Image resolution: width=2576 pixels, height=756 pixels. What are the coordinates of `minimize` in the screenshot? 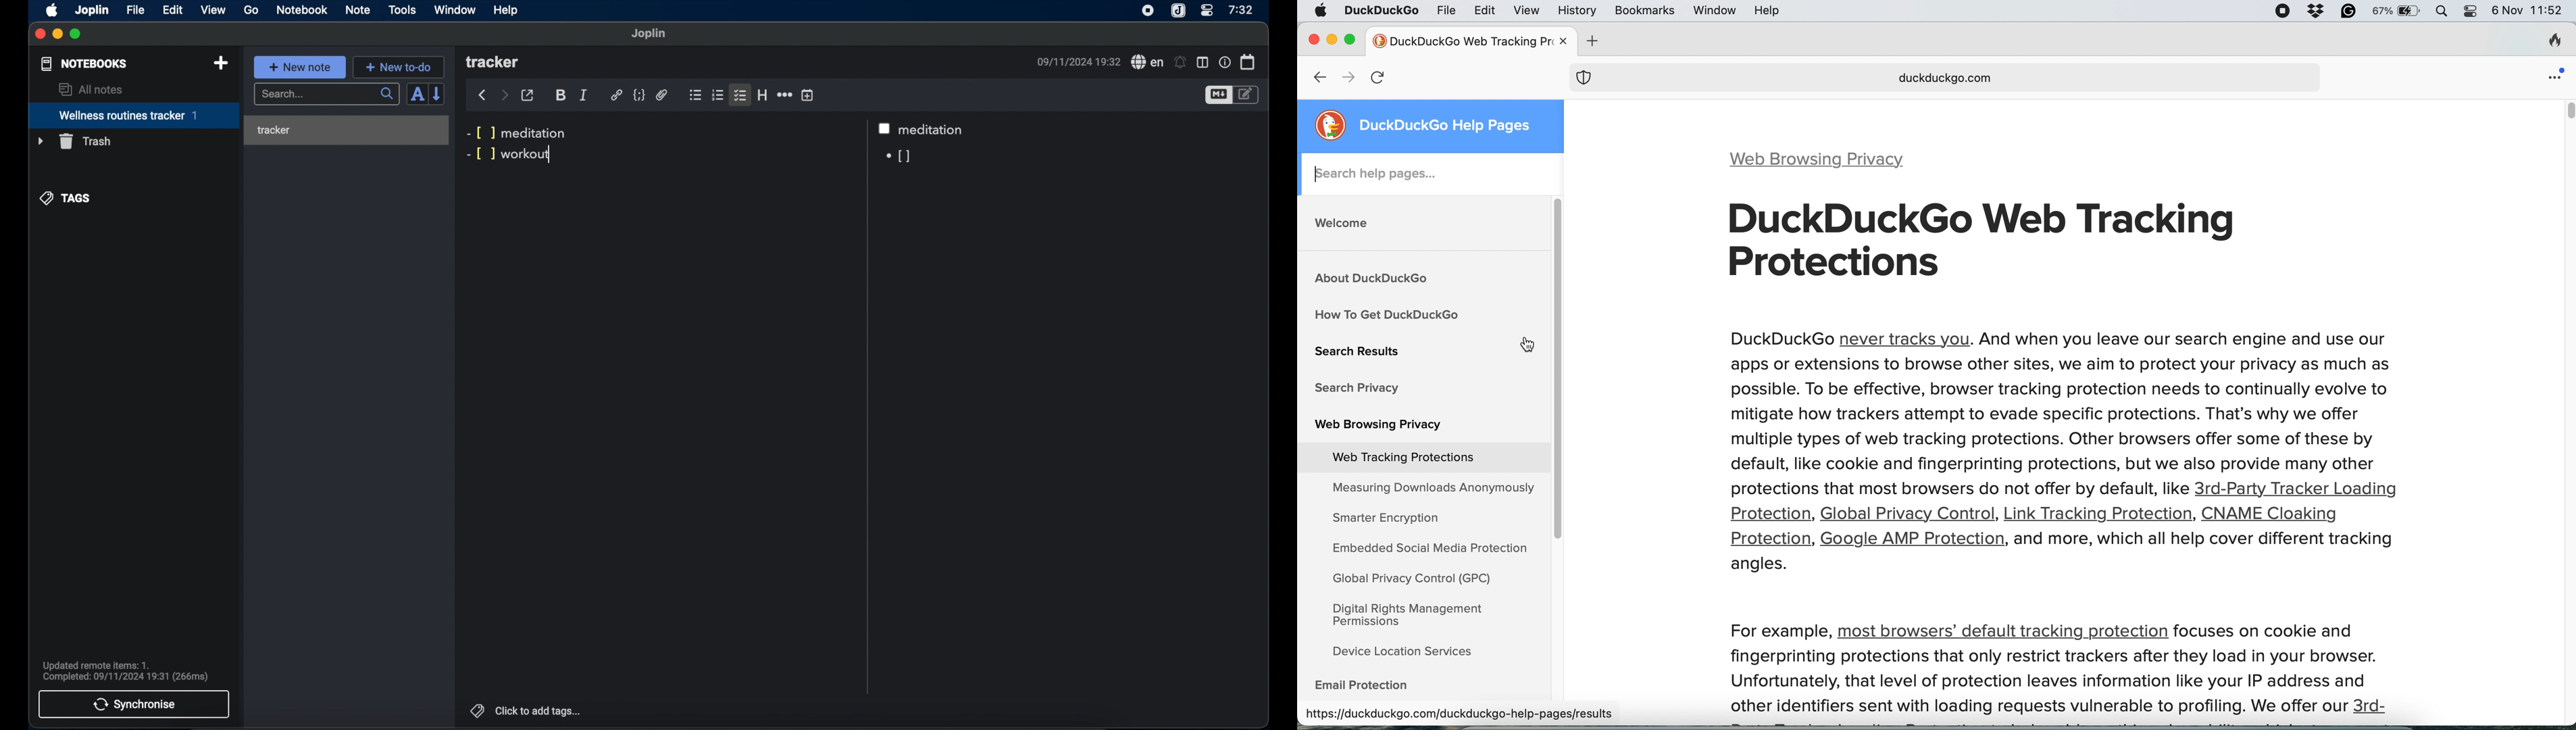 It's located at (58, 34).